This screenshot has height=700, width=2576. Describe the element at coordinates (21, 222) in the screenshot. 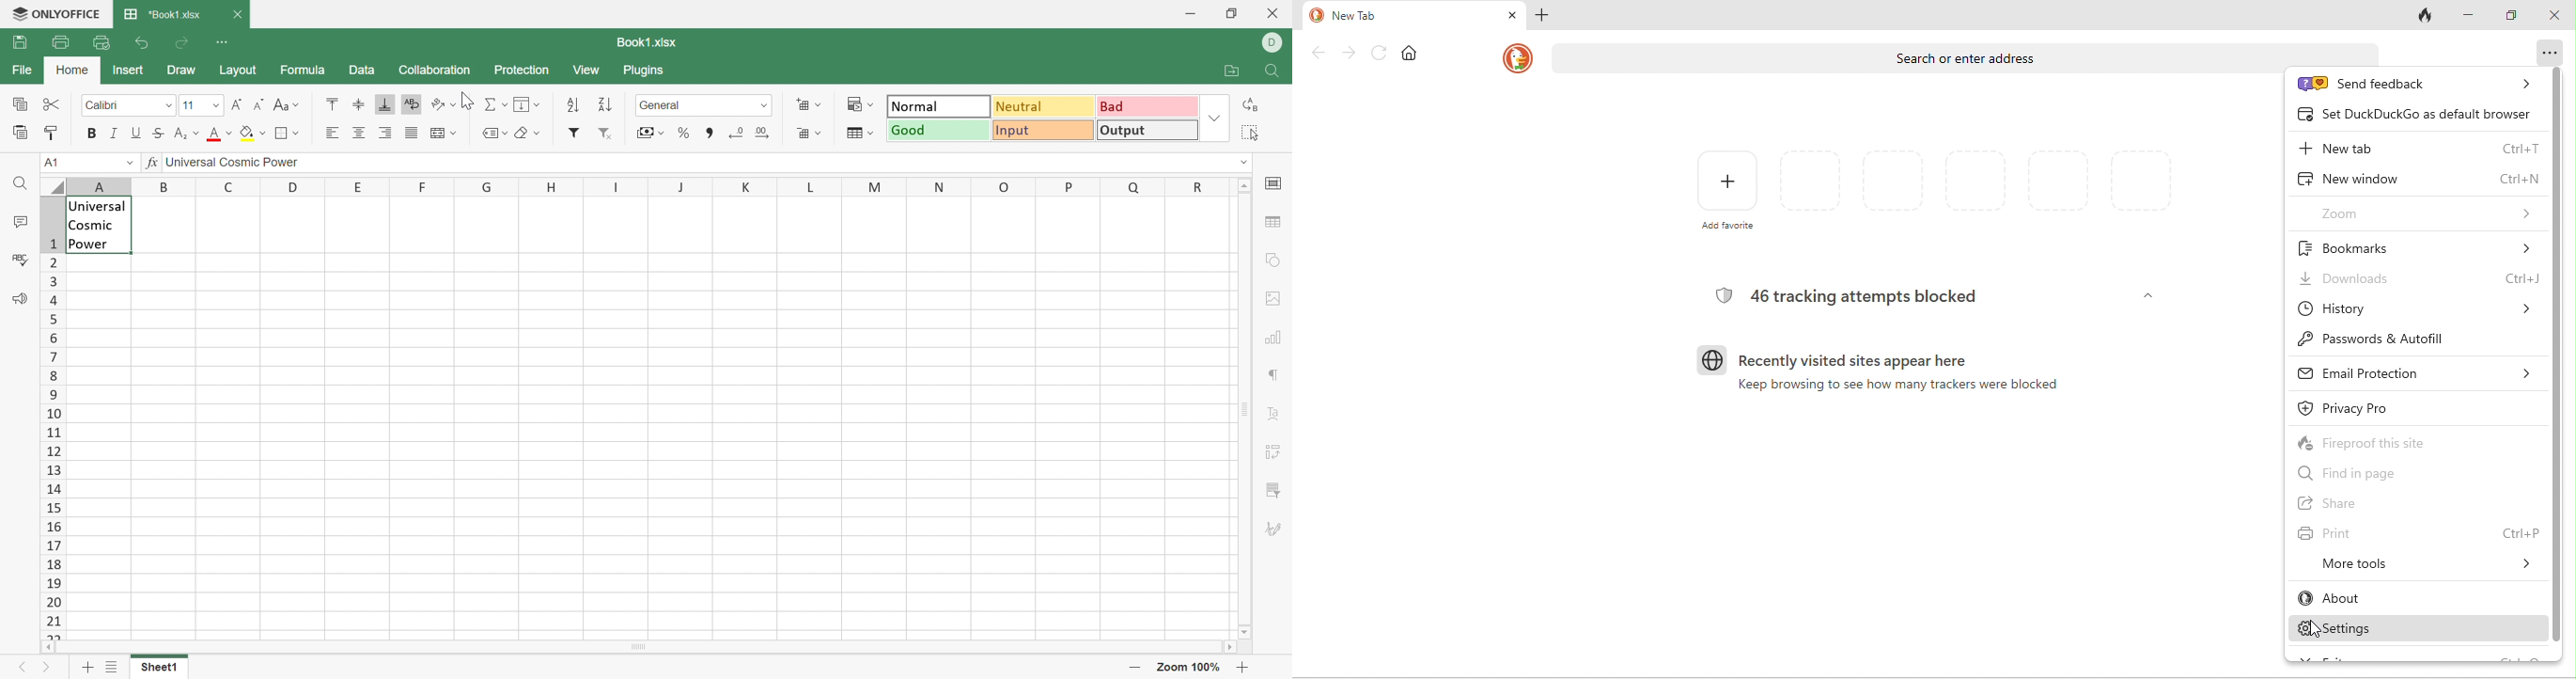

I see `Comments` at that location.